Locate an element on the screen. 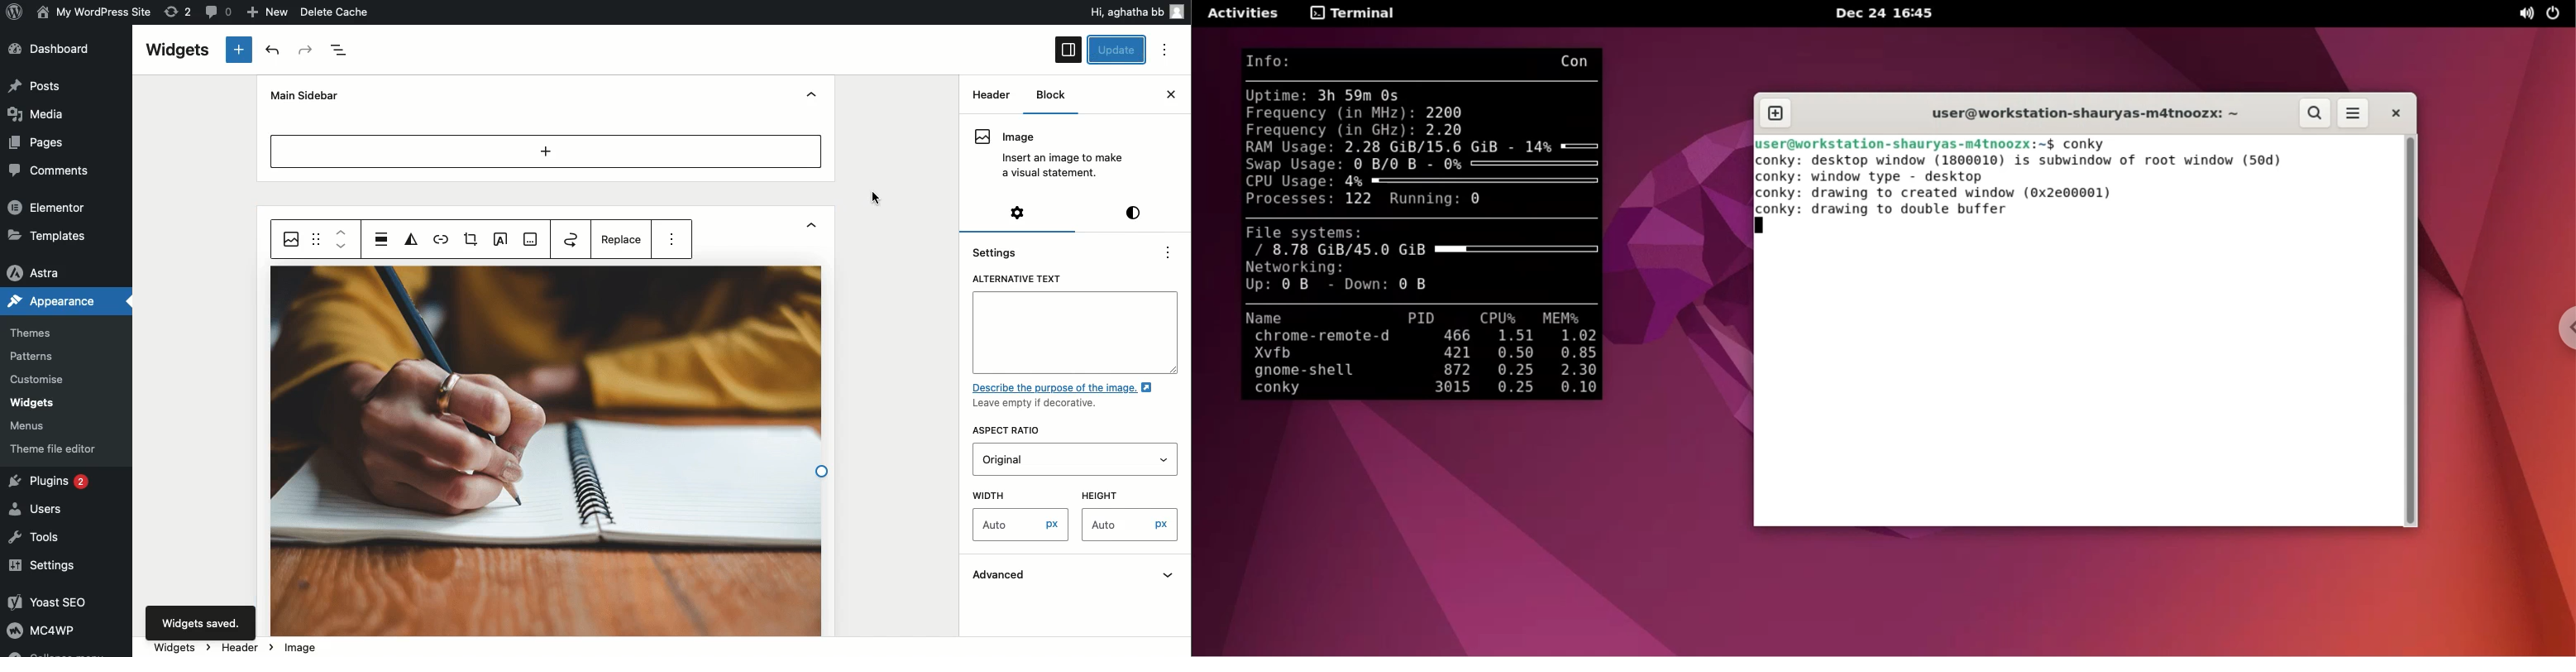 This screenshot has width=2576, height=672. Widgets is located at coordinates (176, 50).